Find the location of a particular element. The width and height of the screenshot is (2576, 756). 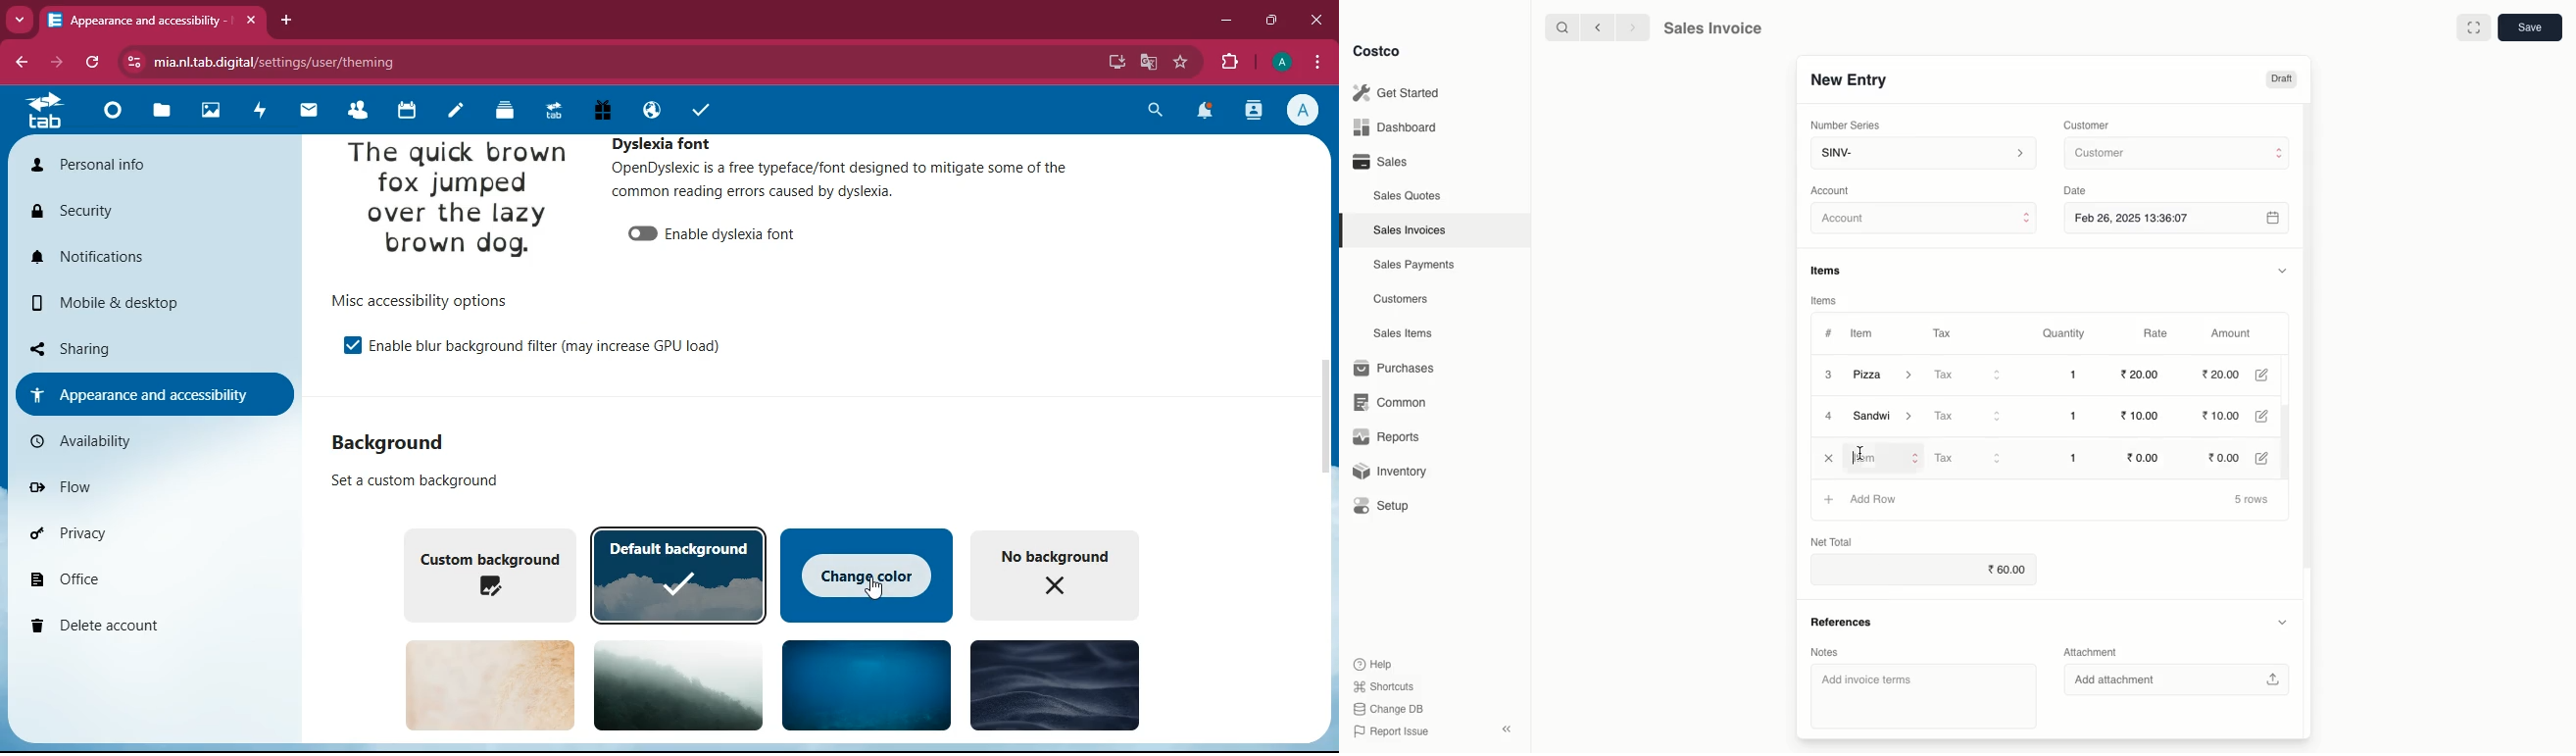

Hide is located at coordinates (2282, 270).